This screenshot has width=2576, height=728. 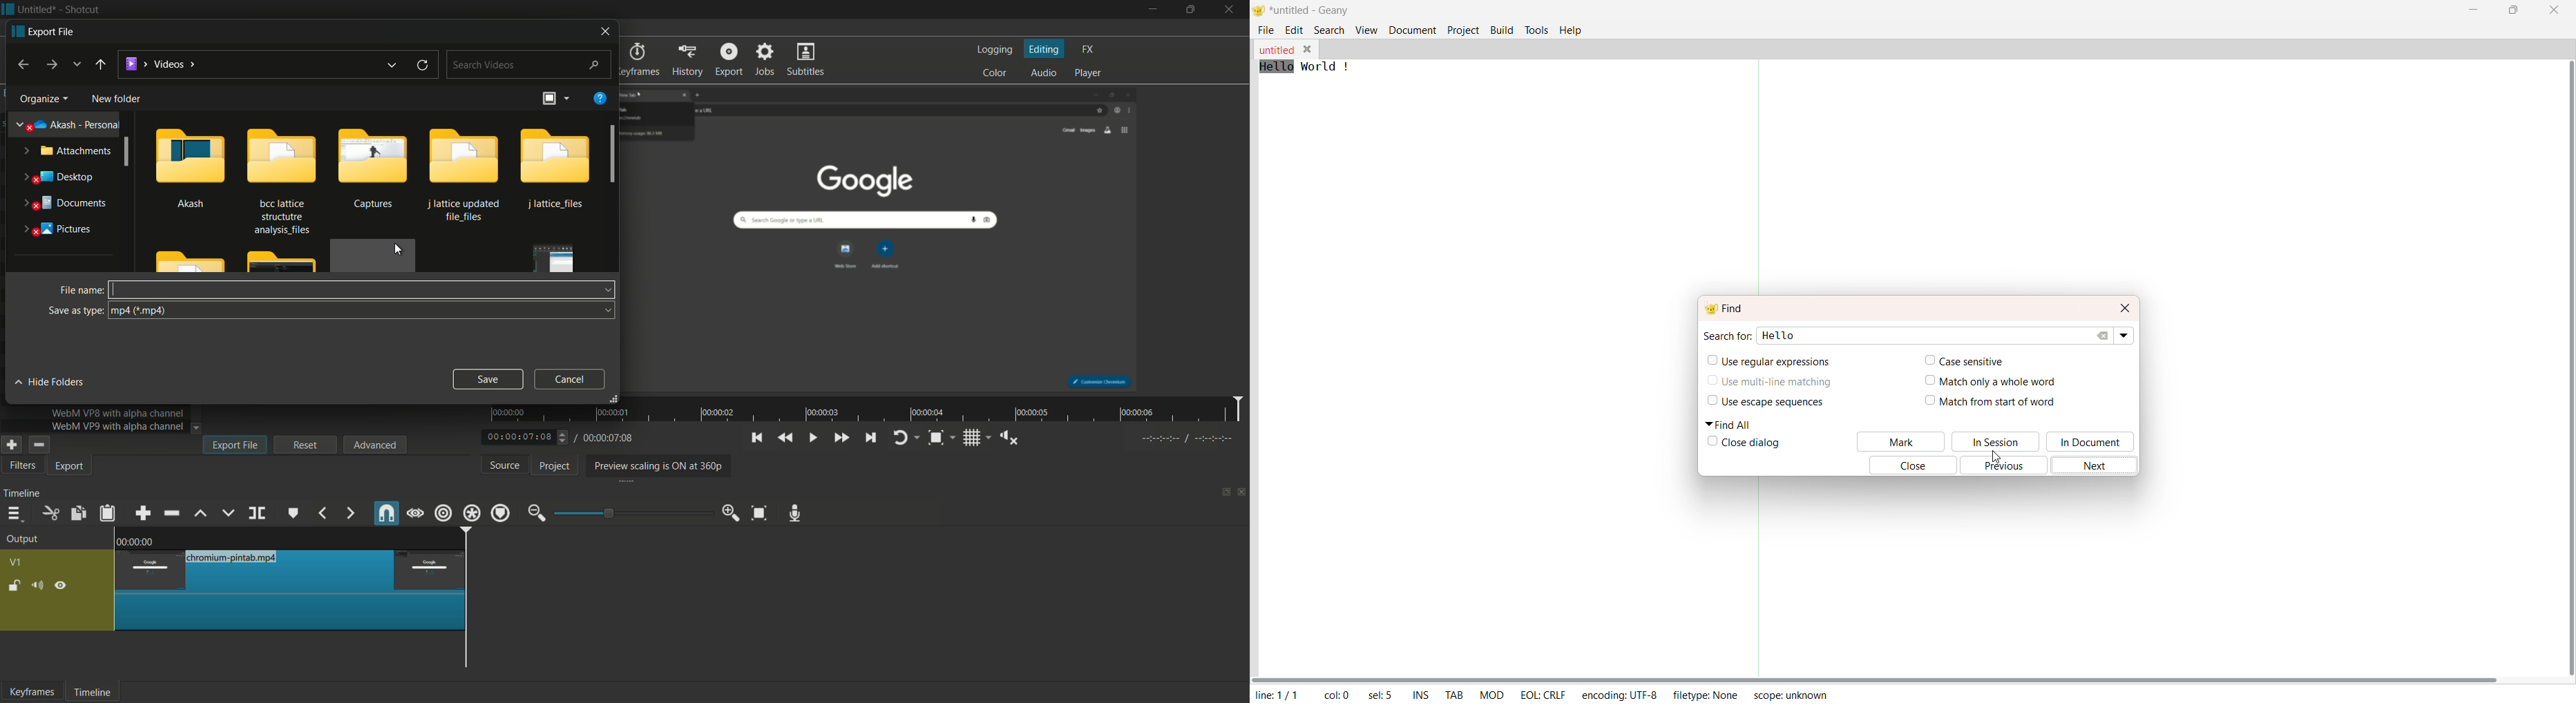 I want to click on export file, so click(x=42, y=31).